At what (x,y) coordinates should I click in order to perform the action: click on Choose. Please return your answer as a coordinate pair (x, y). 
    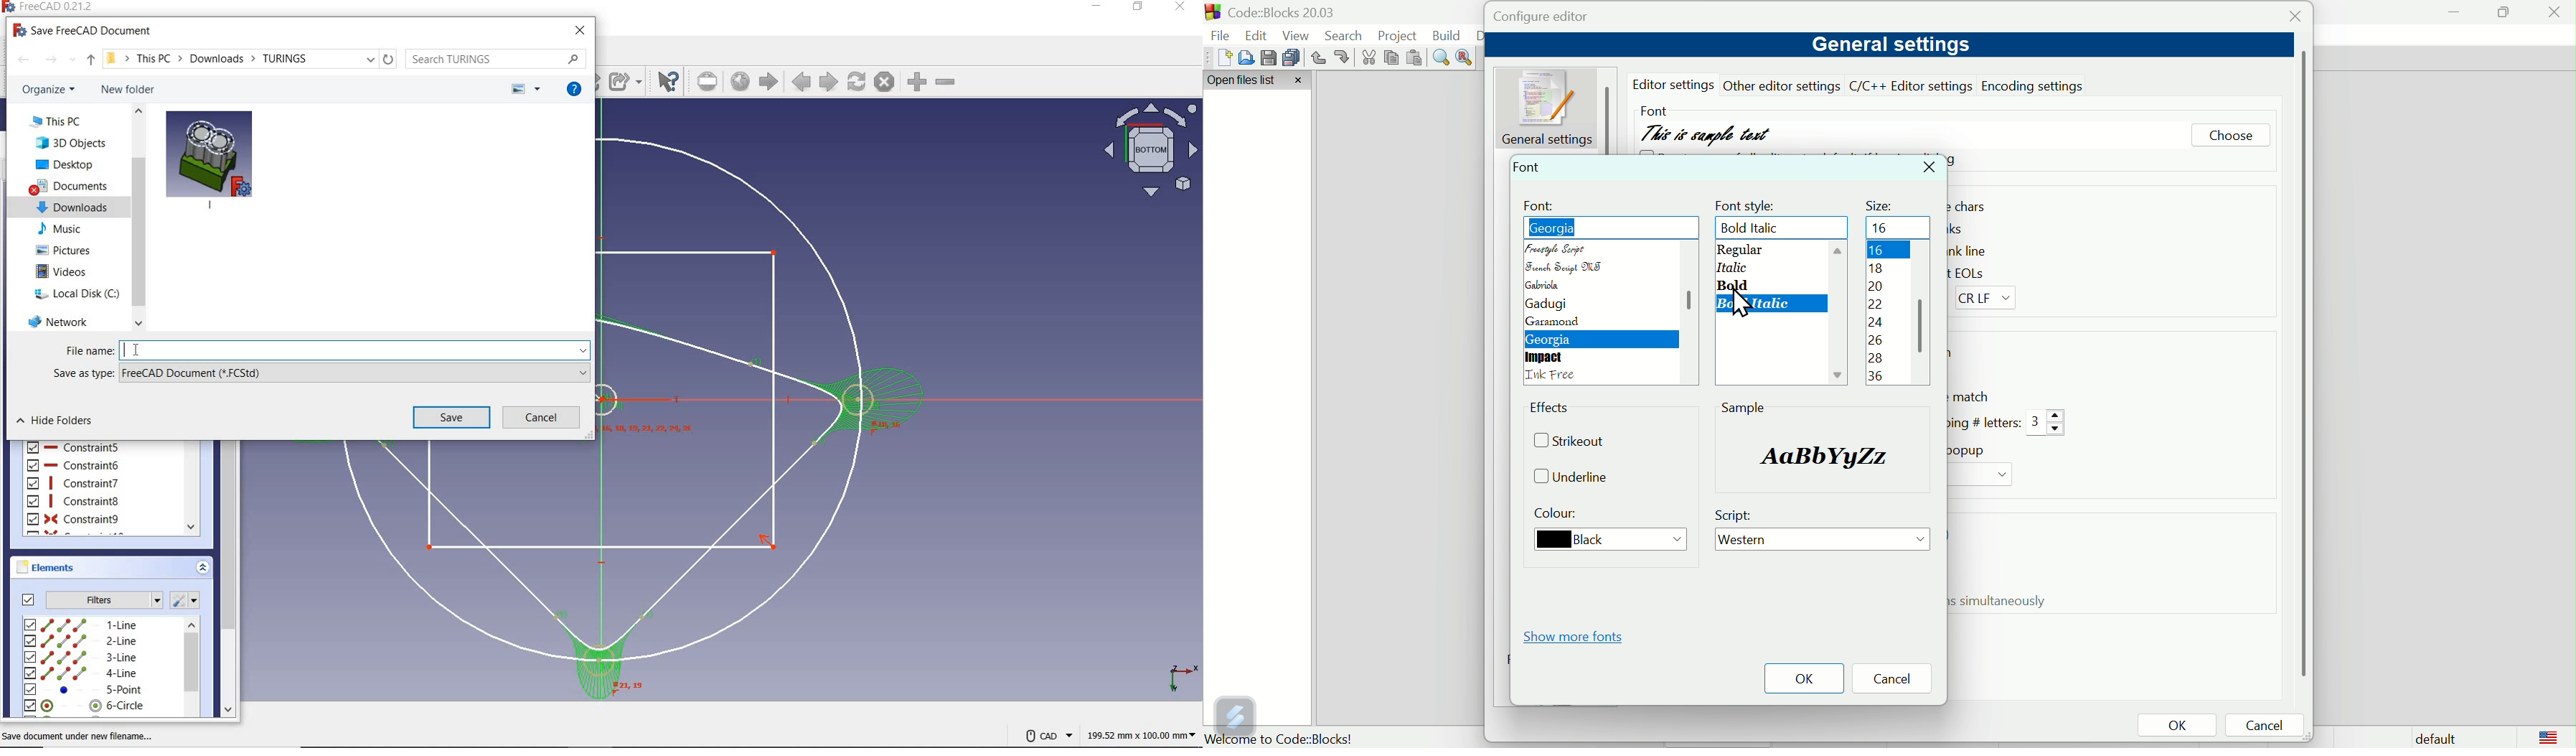
    Looking at the image, I should click on (2230, 137).